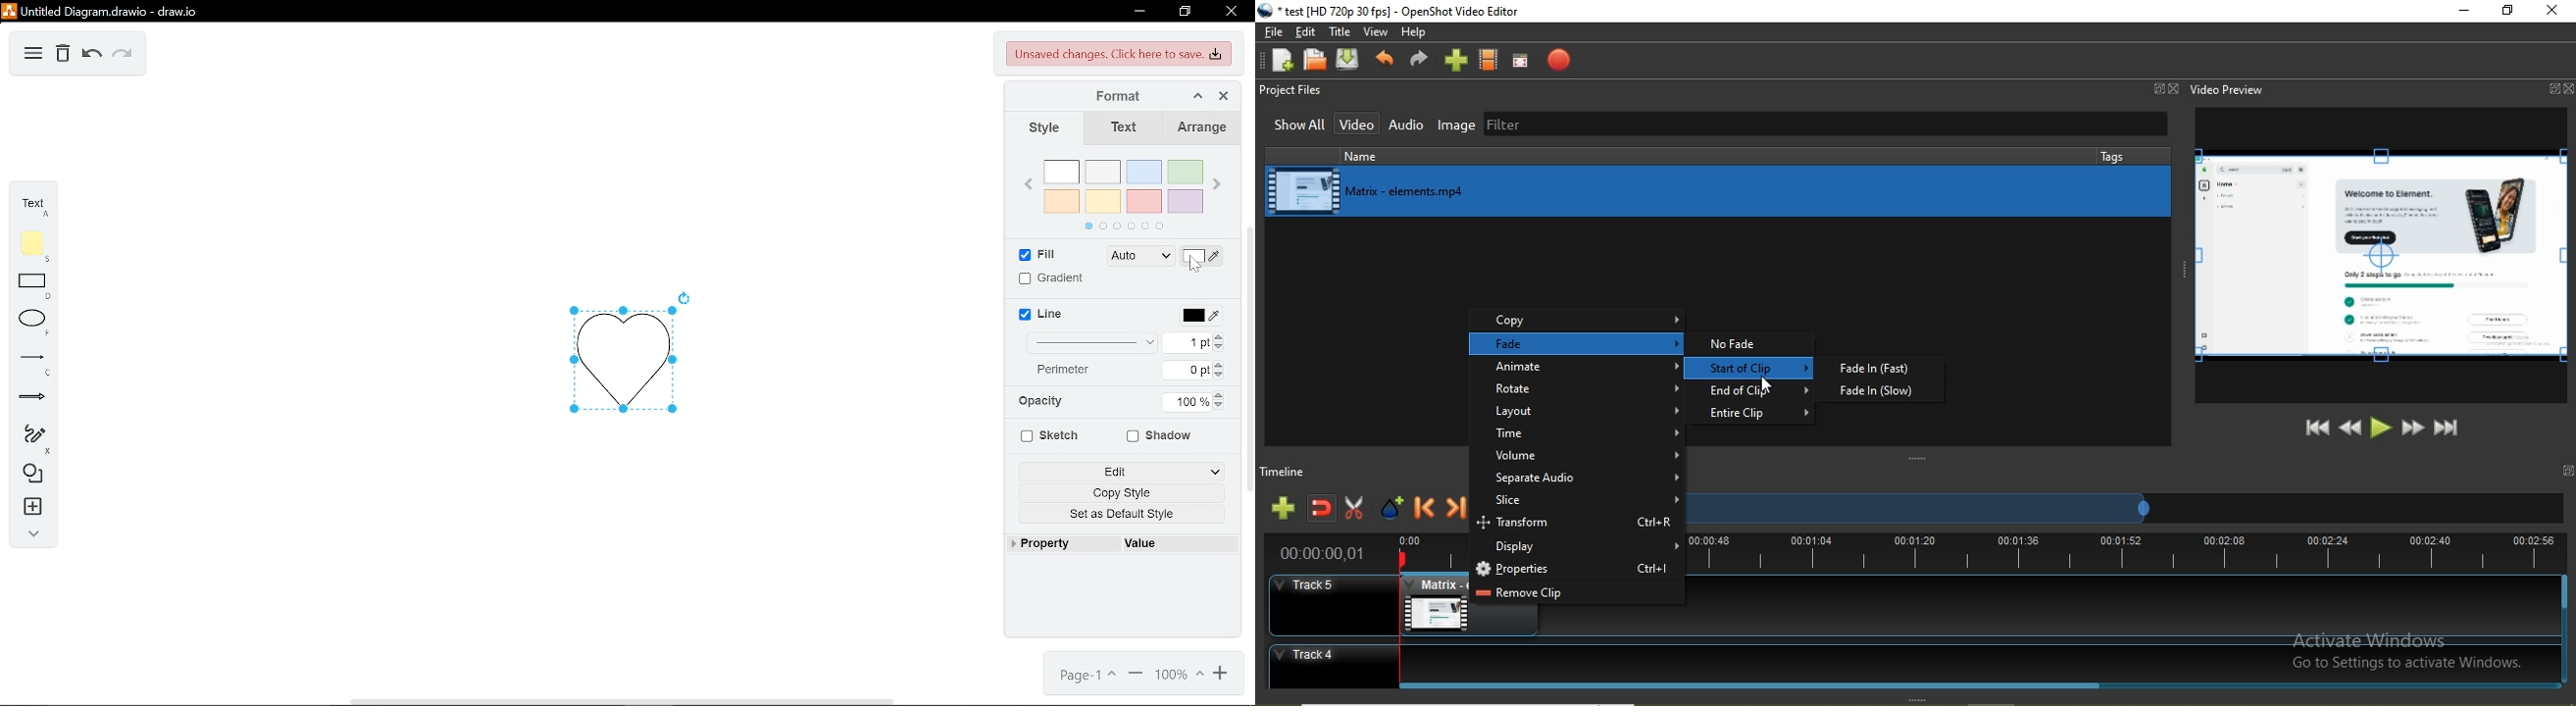 The height and width of the screenshot is (728, 2576). What do you see at coordinates (1750, 368) in the screenshot?
I see `start of clip` at bounding box center [1750, 368].